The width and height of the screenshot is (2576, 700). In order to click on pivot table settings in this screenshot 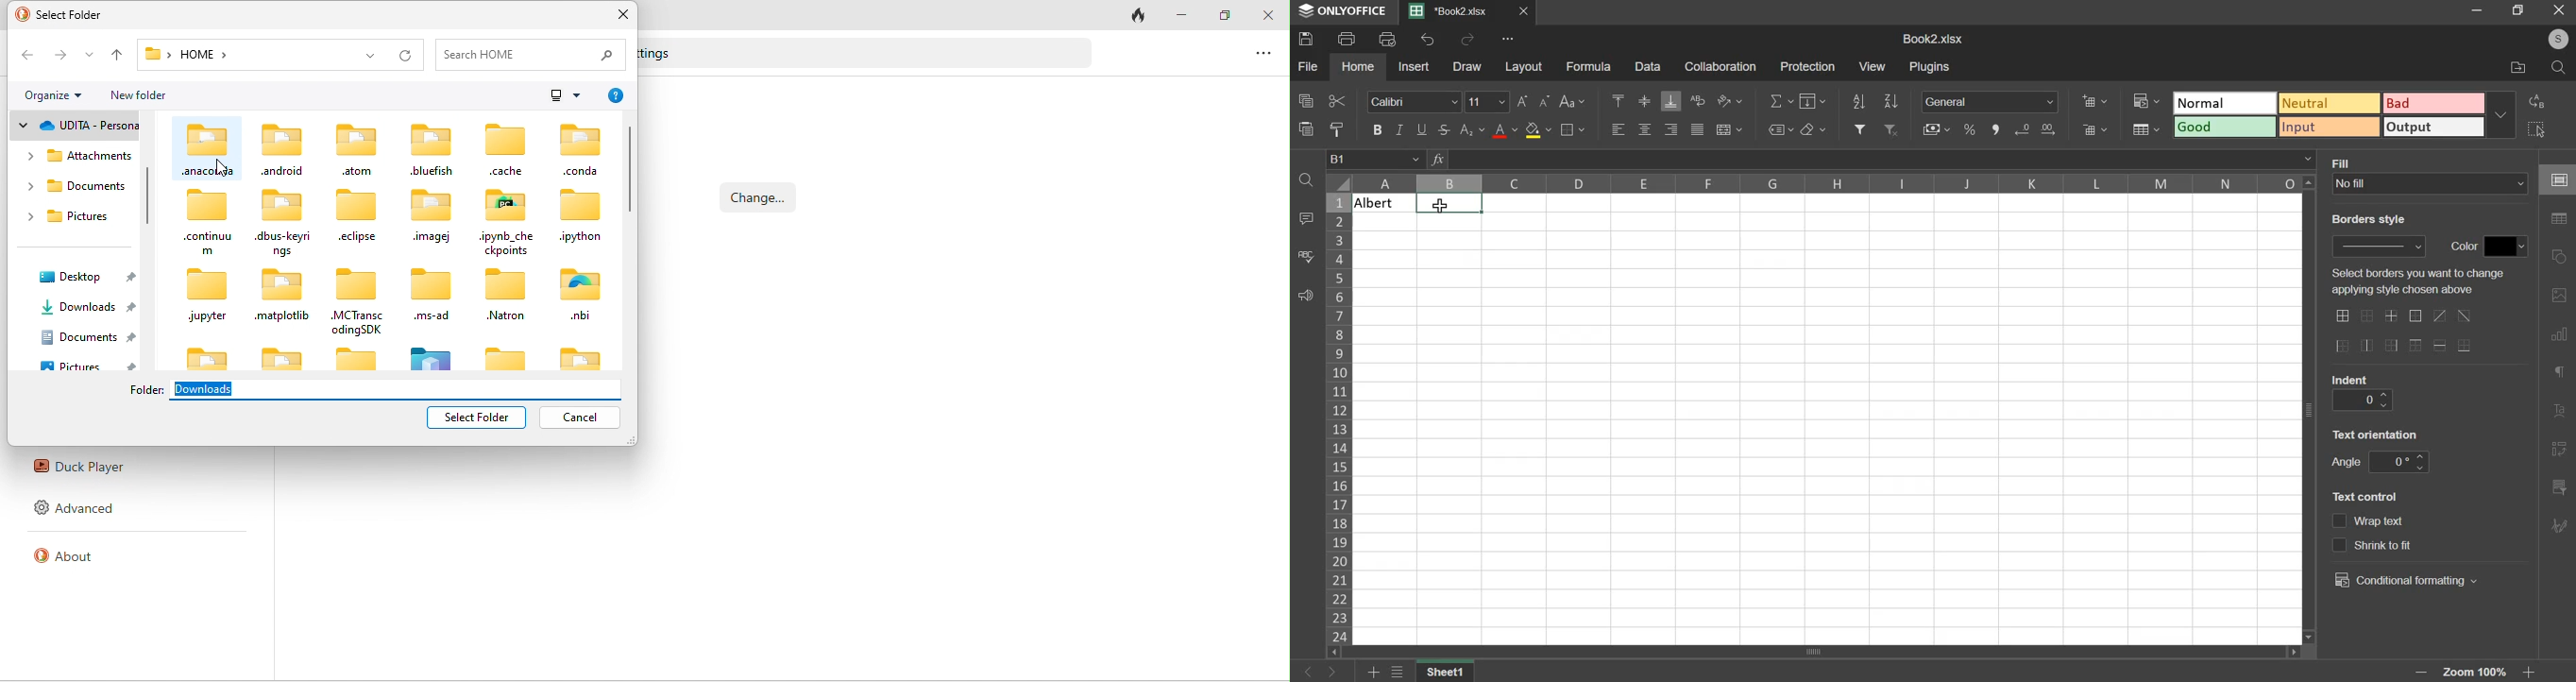, I will do `click(2560, 450)`.